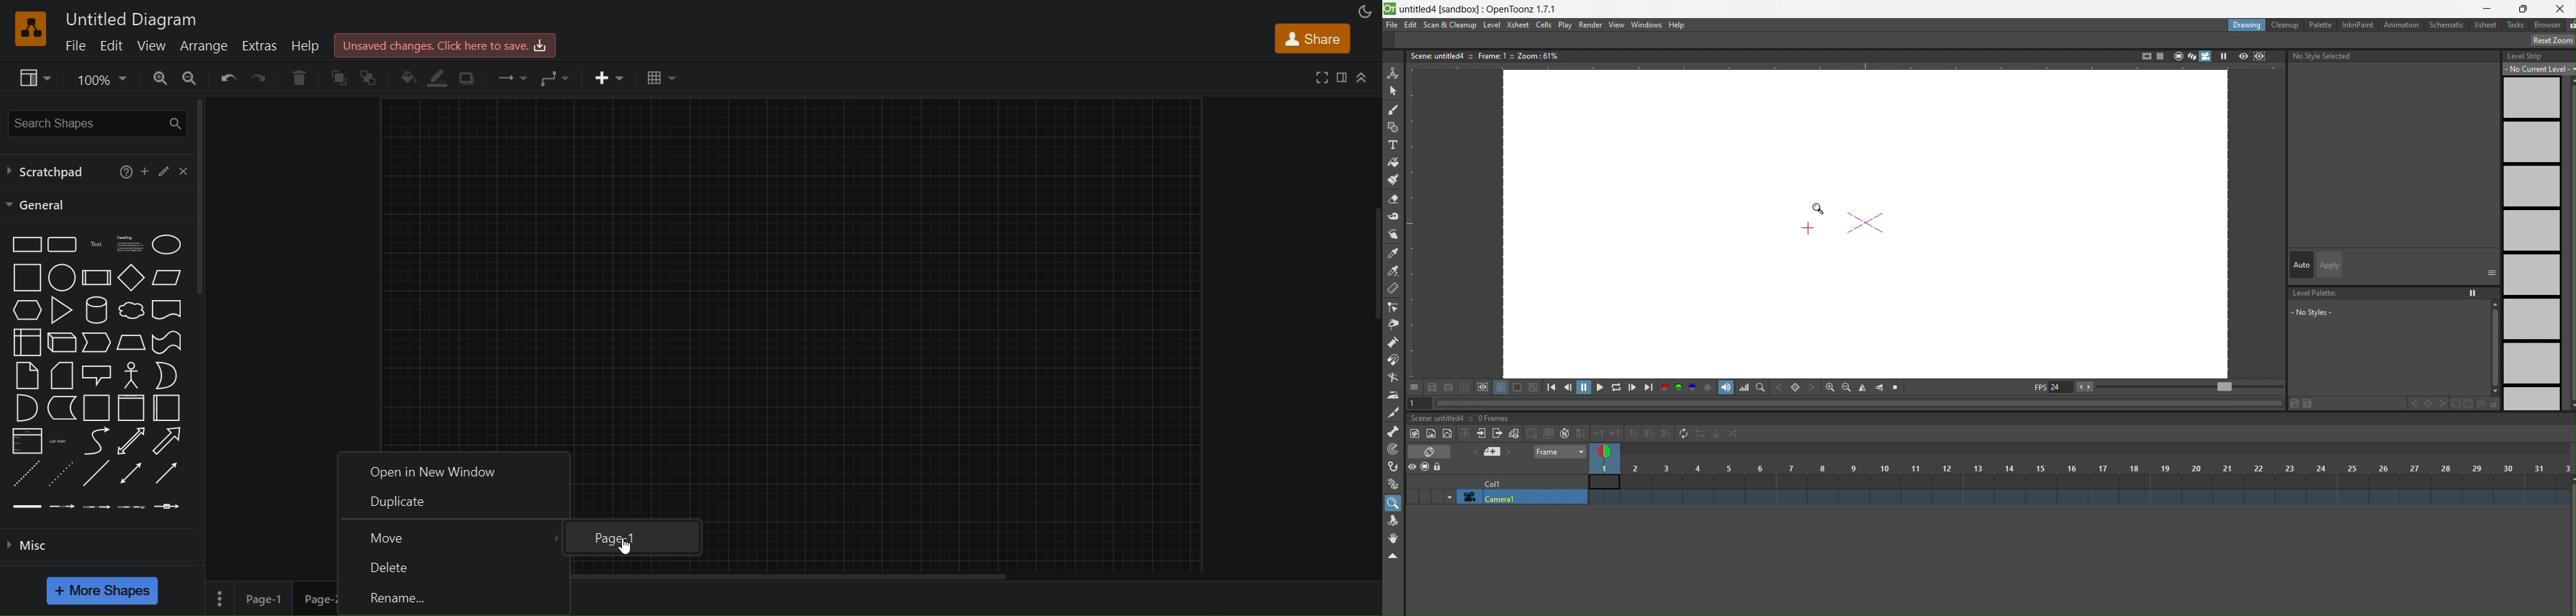 The height and width of the screenshot is (616, 2576). Describe the element at coordinates (60, 343) in the screenshot. I see `cube` at that location.